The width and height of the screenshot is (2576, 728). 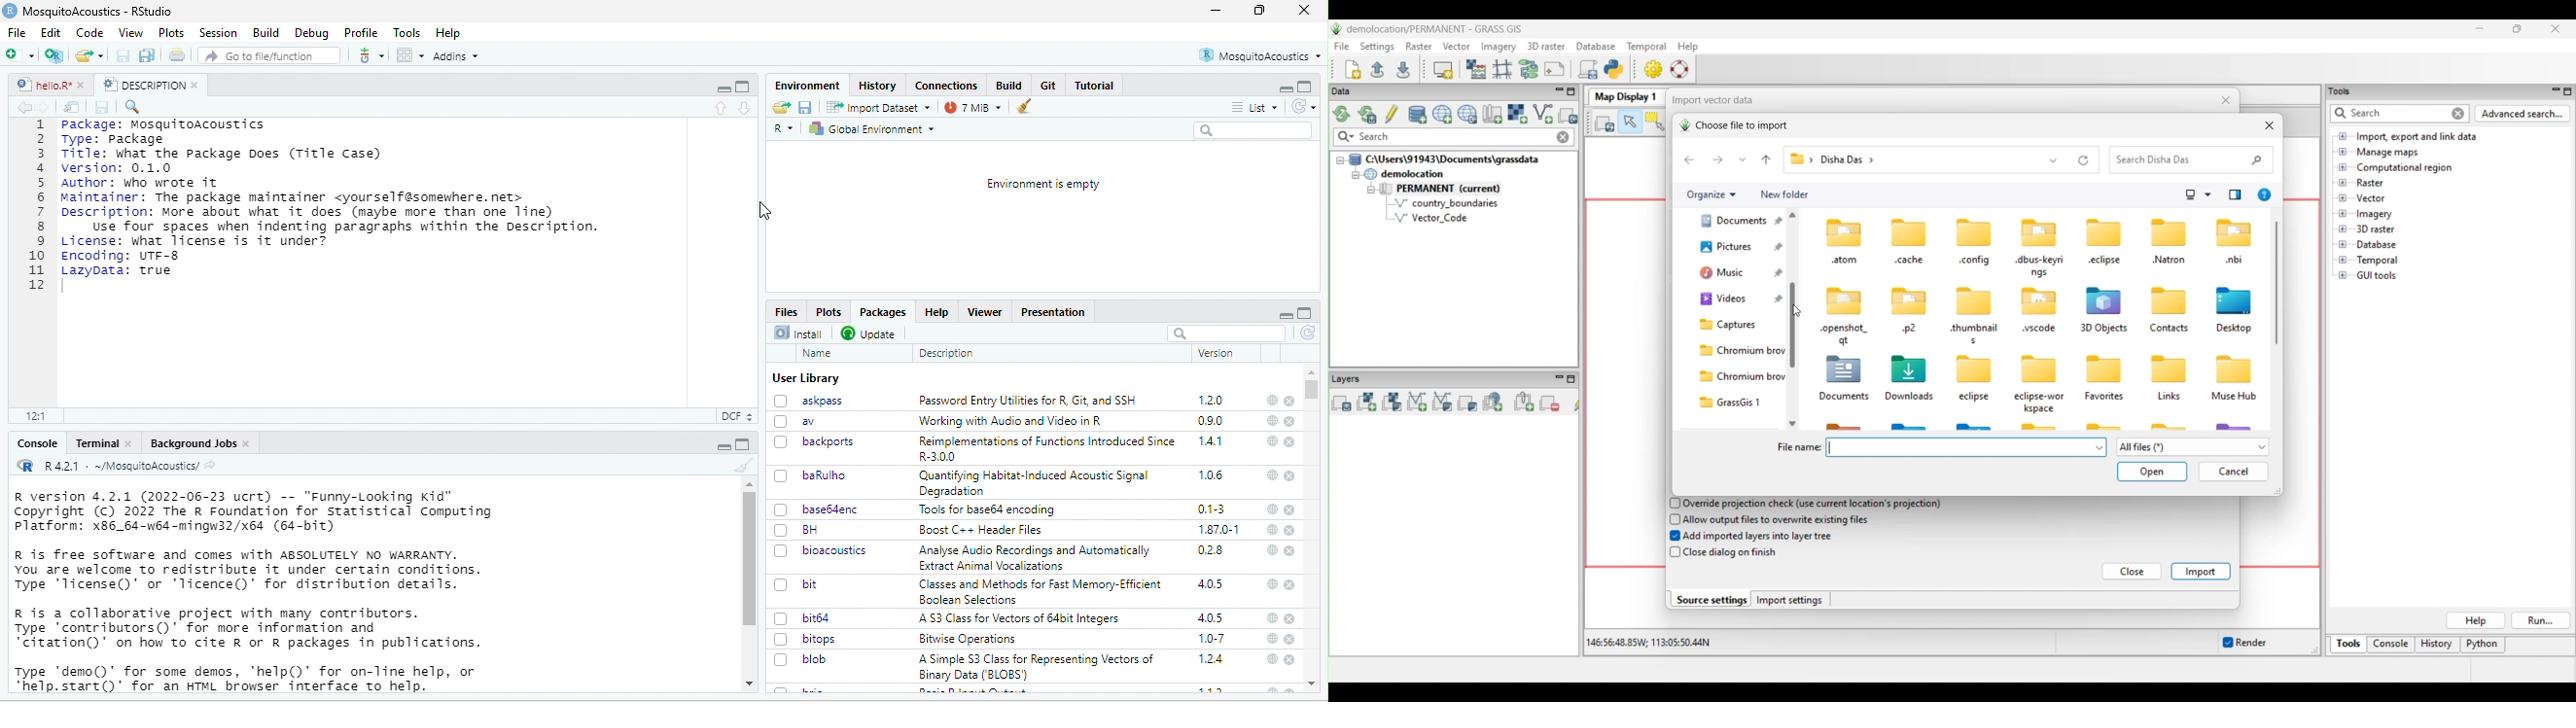 What do you see at coordinates (39, 415) in the screenshot?
I see `12:1` at bounding box center [39, 415].